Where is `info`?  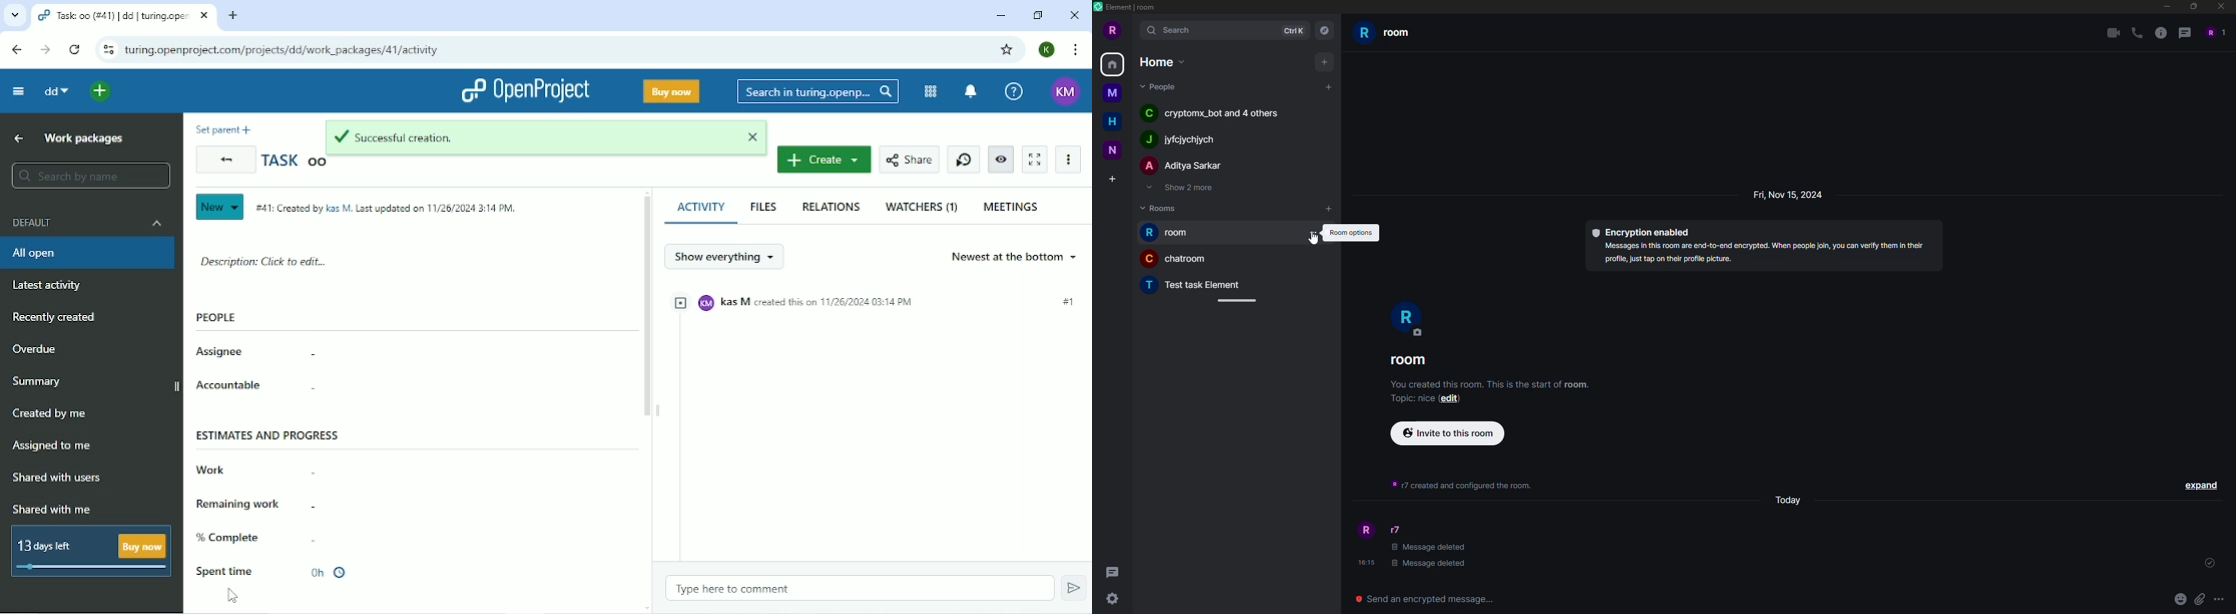
info is located at coordinates (1457, 485).